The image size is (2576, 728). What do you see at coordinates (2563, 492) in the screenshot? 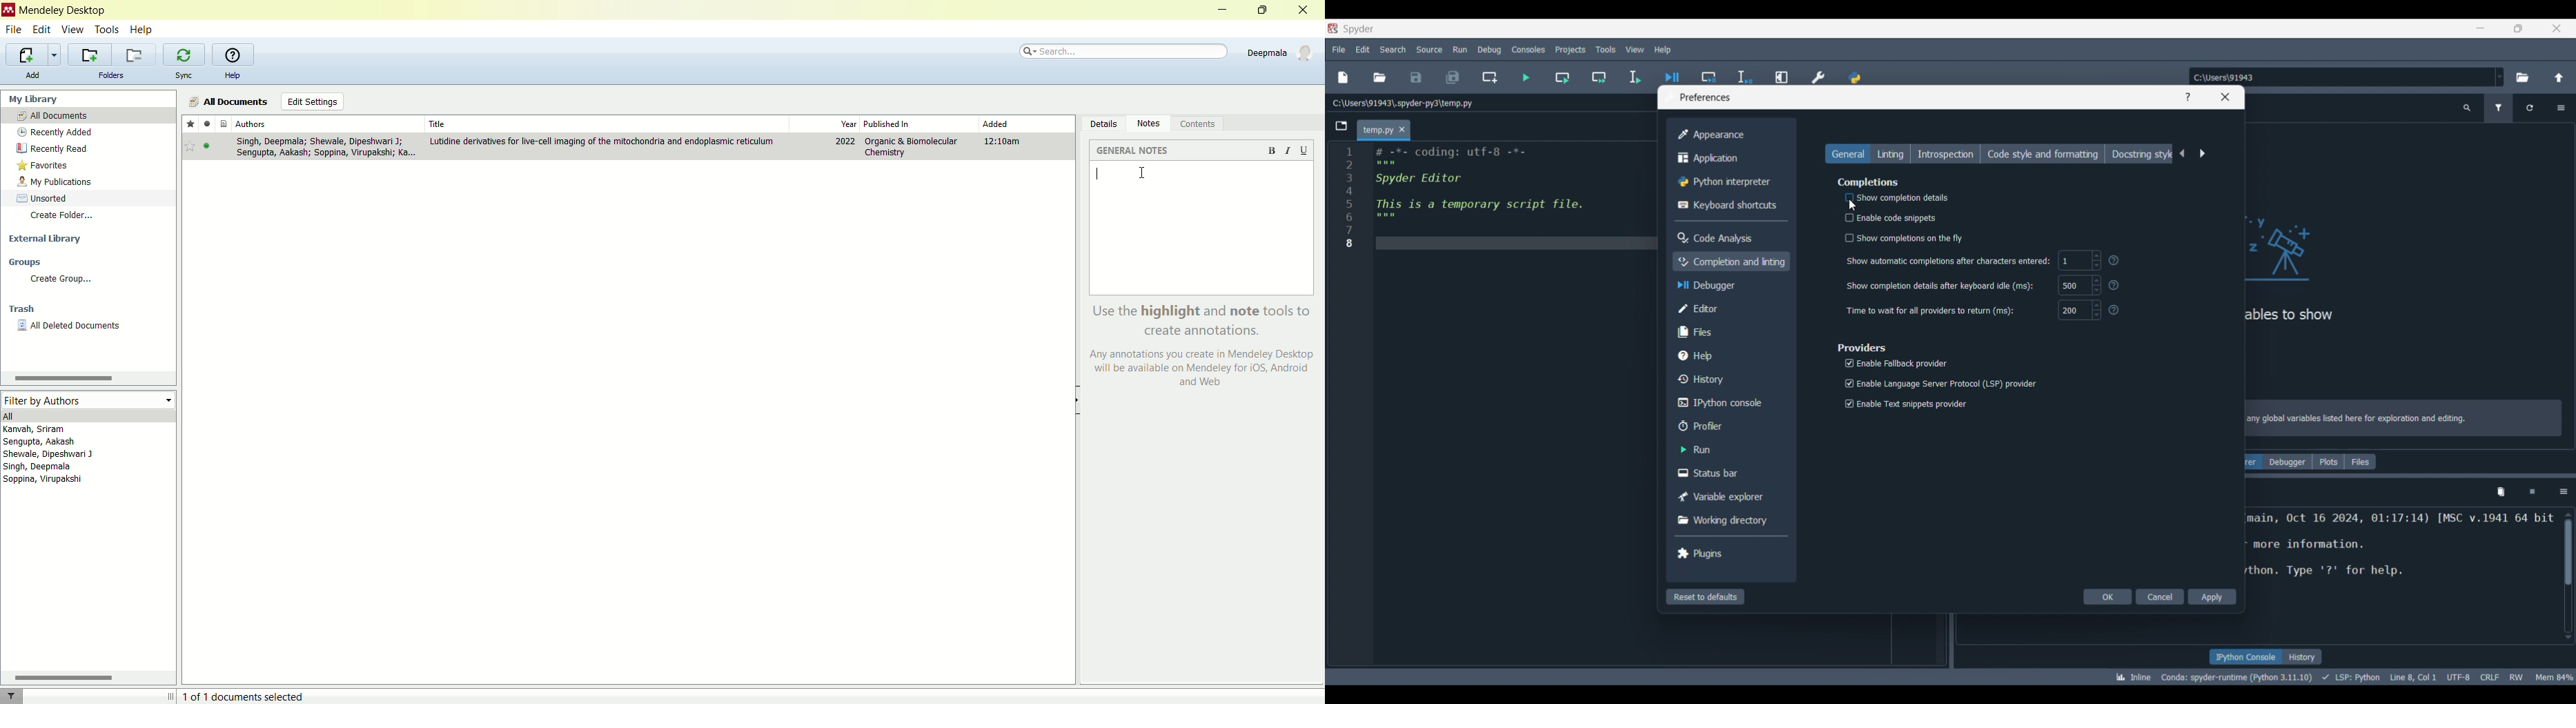
I see `Options` at bounding box center [2563, 492].